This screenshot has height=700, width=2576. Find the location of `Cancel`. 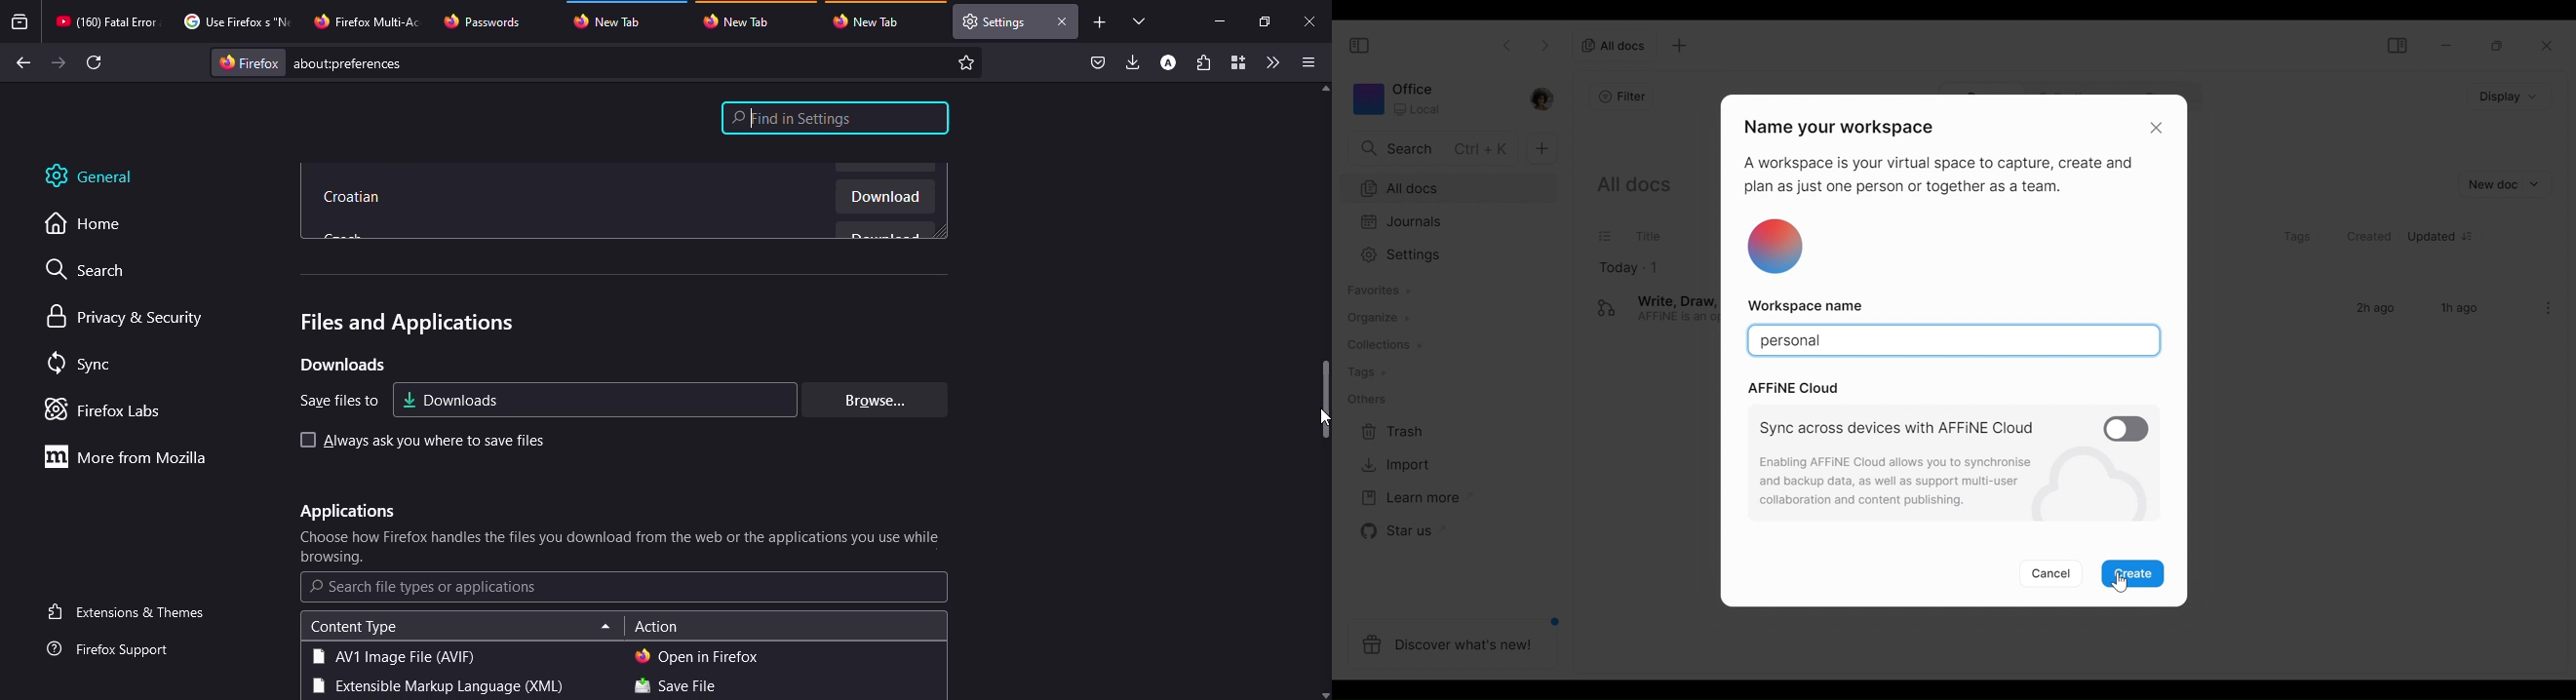

Cancel is located at coordinates (2050, 572).